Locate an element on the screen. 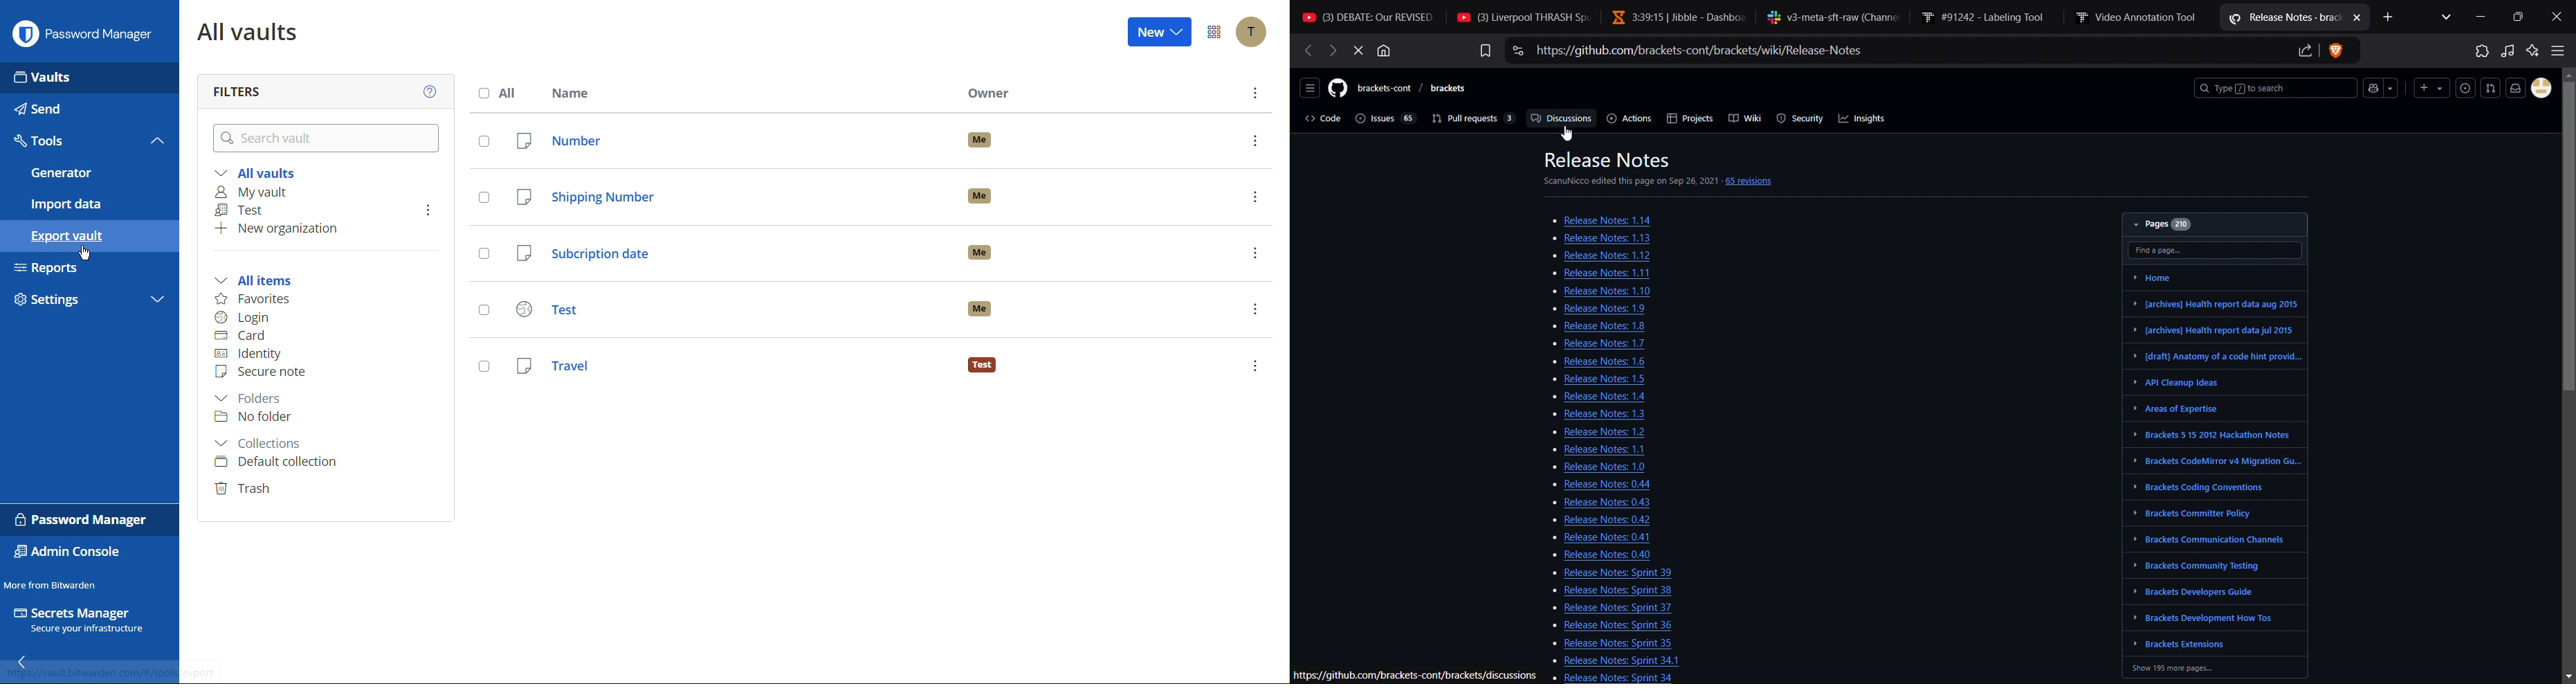 The width and height of the screenshot is (2576, 700). close is located at coordinates (2560, 17).